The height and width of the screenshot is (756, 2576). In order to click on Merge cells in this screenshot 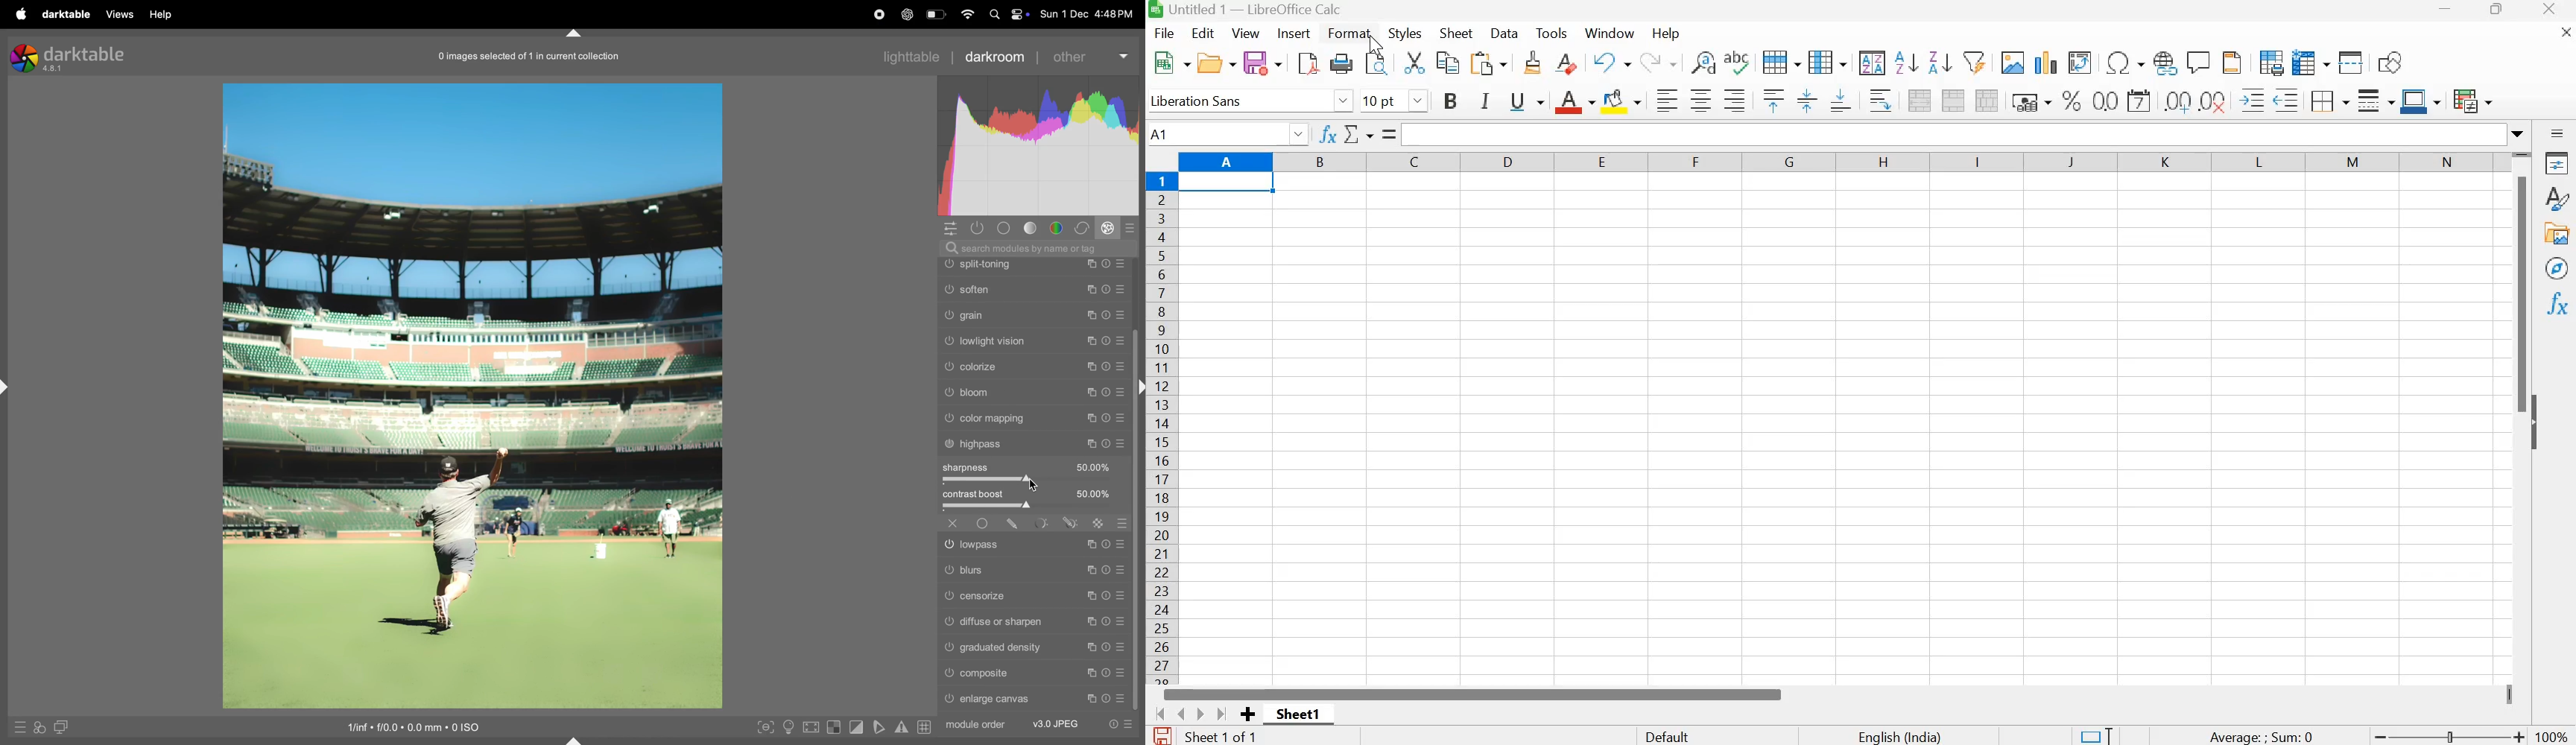, I will do `click(1953, 100)`.